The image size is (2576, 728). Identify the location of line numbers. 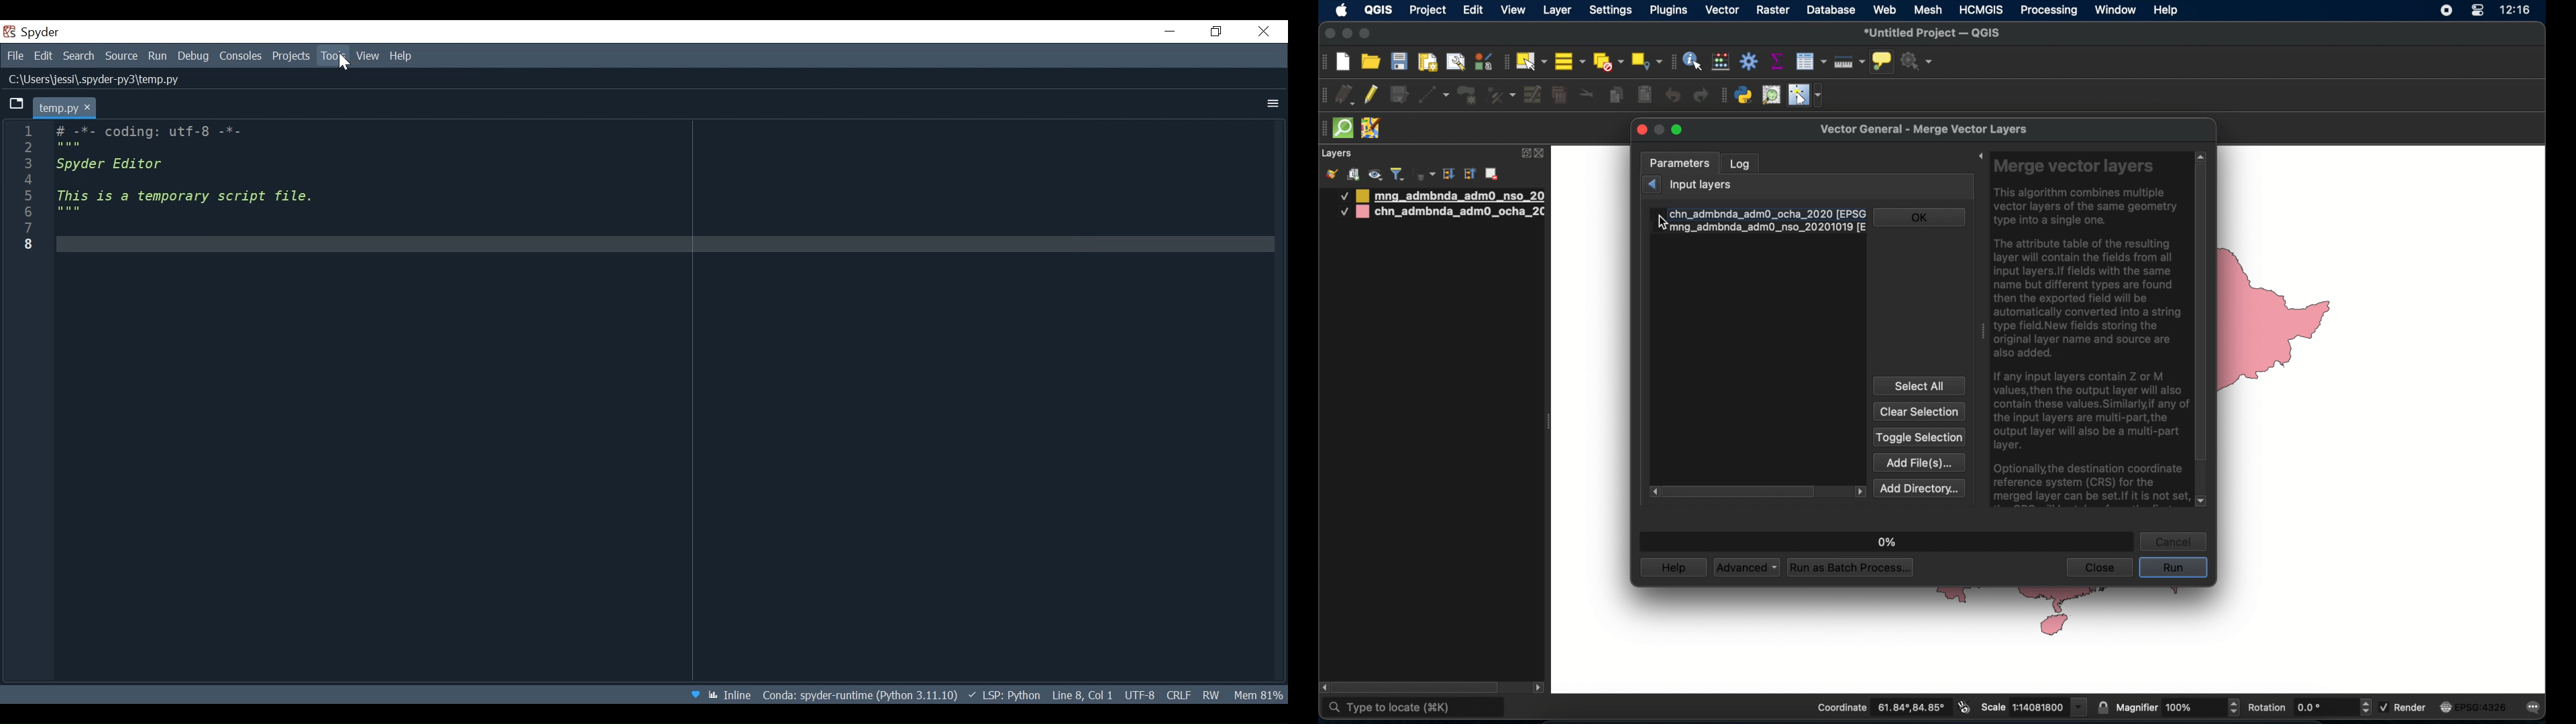
(25, 190).